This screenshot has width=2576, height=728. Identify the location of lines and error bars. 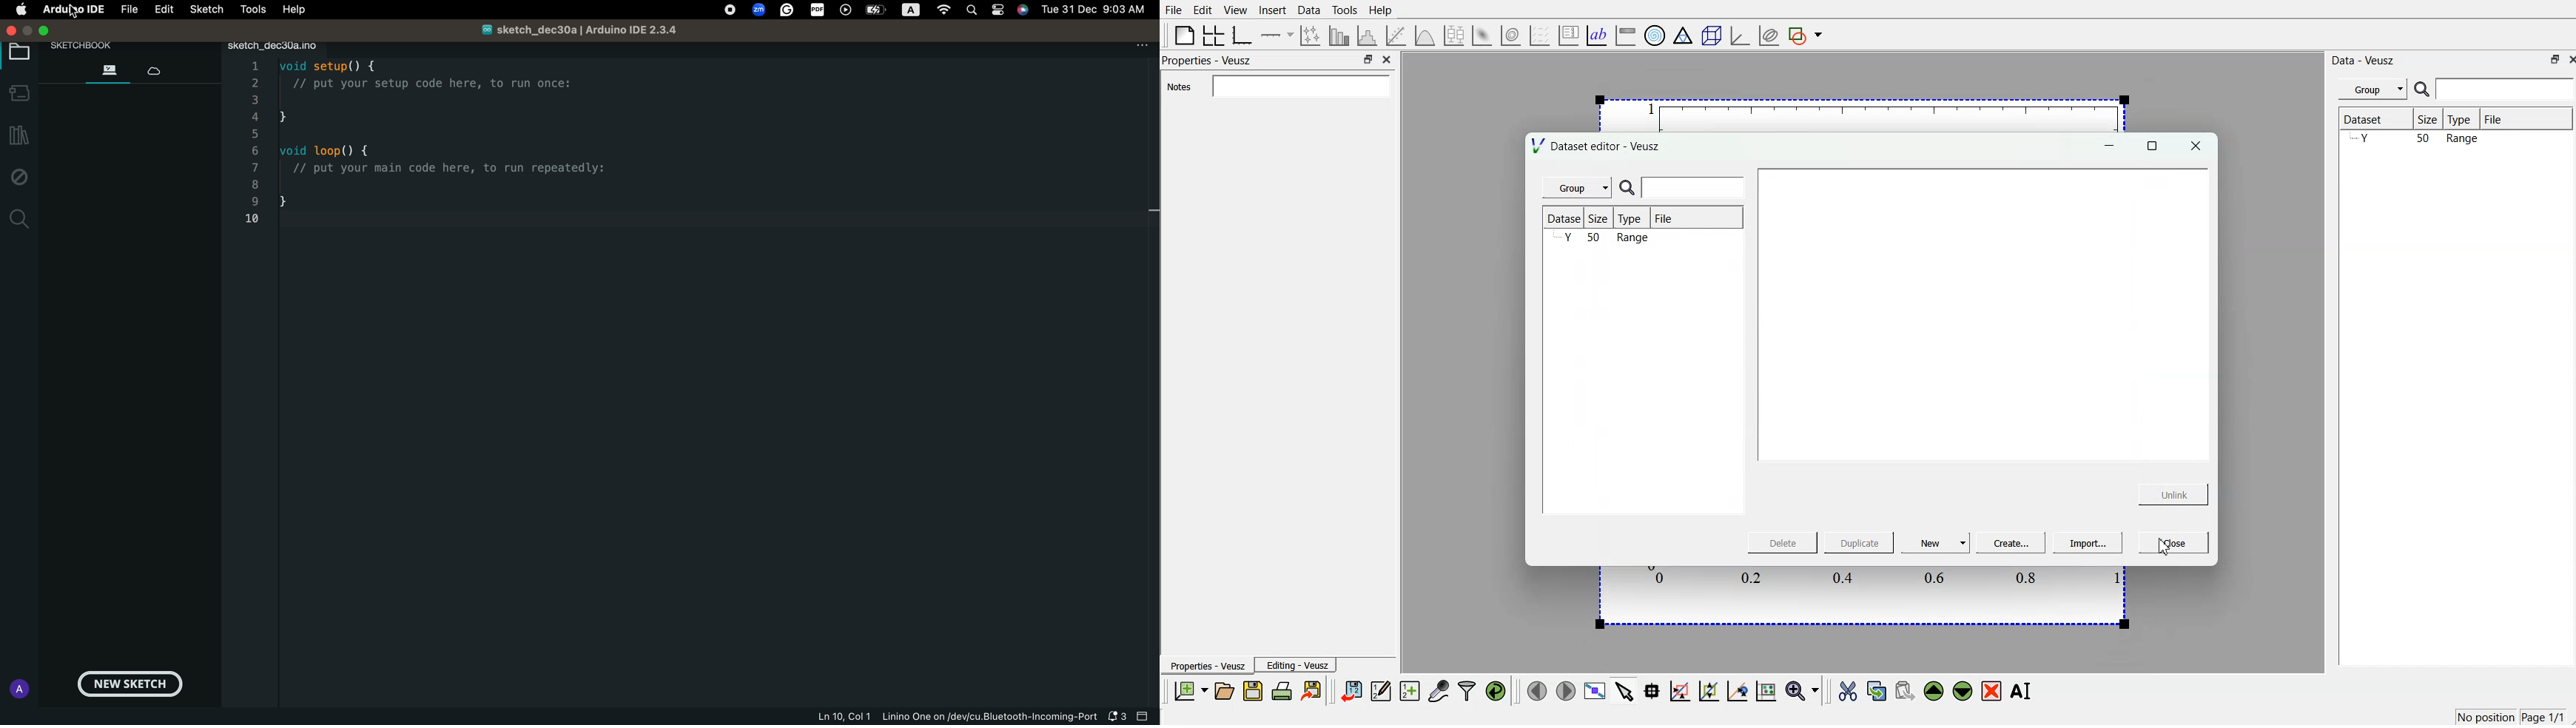
(1312, 35).